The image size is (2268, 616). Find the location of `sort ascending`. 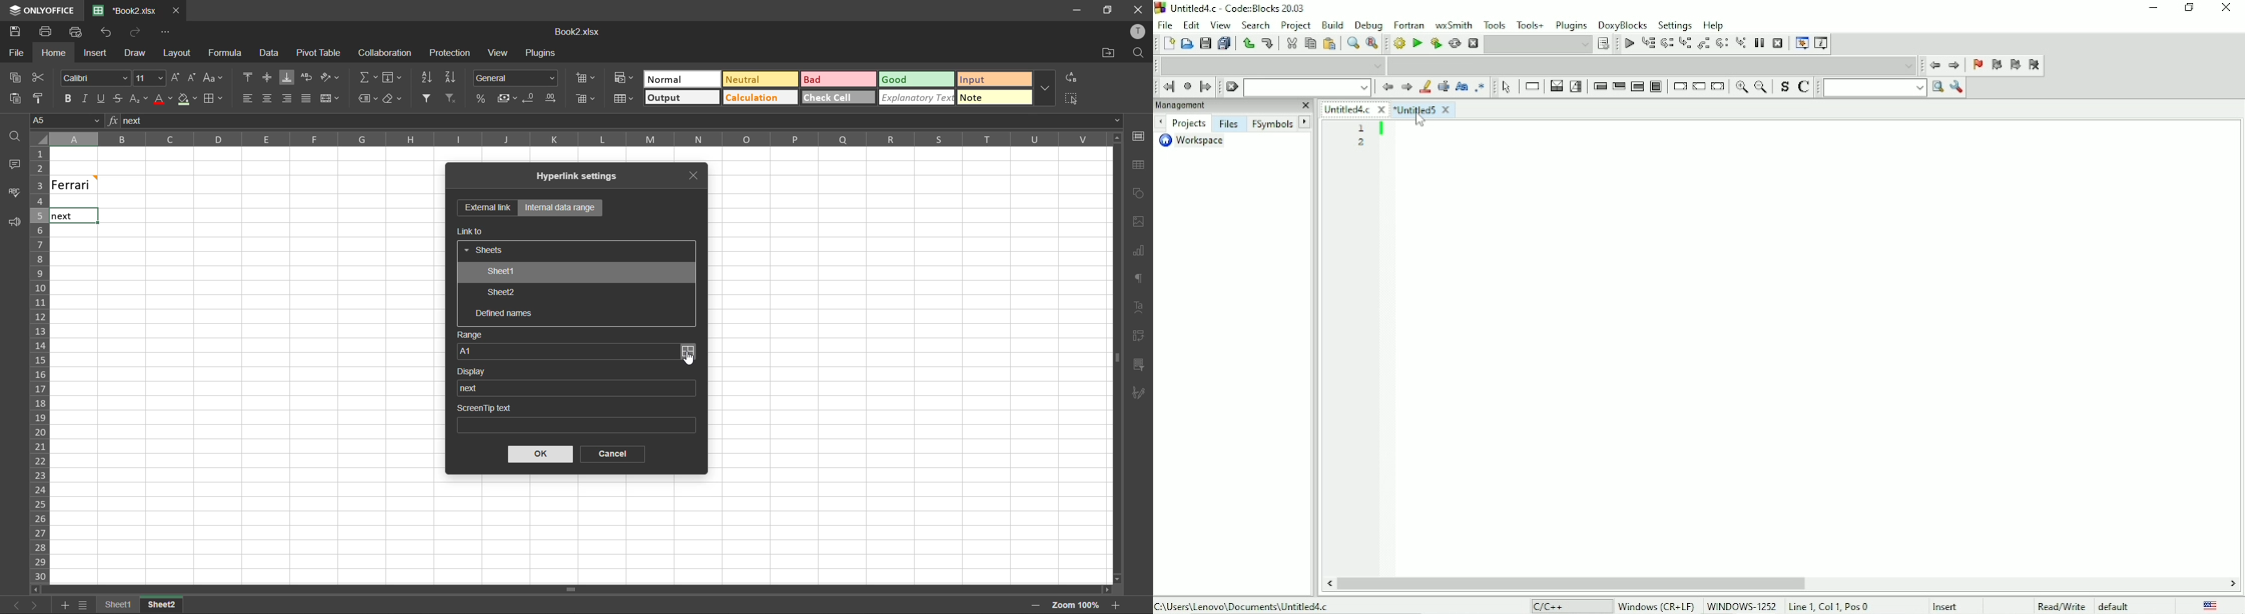

sort ascending is located at coordinates (427, 78).